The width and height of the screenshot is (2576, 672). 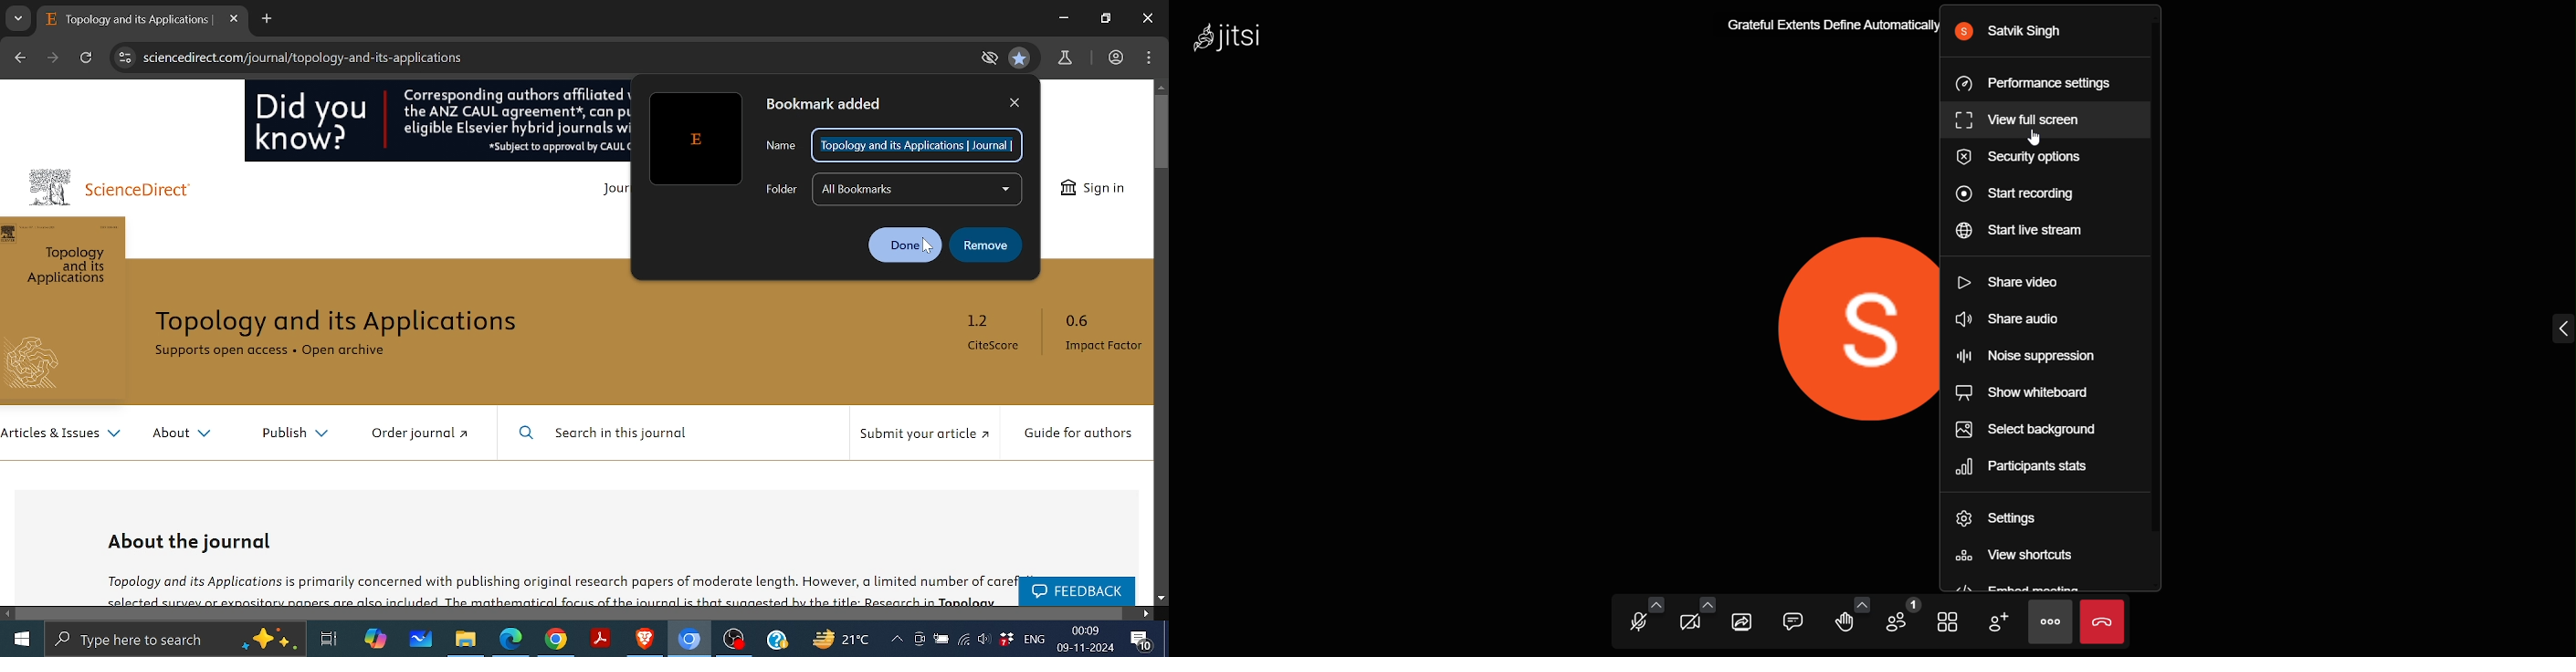 What do you see at coordinates (511, 639) in the screenshot?
I see `Microsoft Edge` at bounding box center [511, 639].